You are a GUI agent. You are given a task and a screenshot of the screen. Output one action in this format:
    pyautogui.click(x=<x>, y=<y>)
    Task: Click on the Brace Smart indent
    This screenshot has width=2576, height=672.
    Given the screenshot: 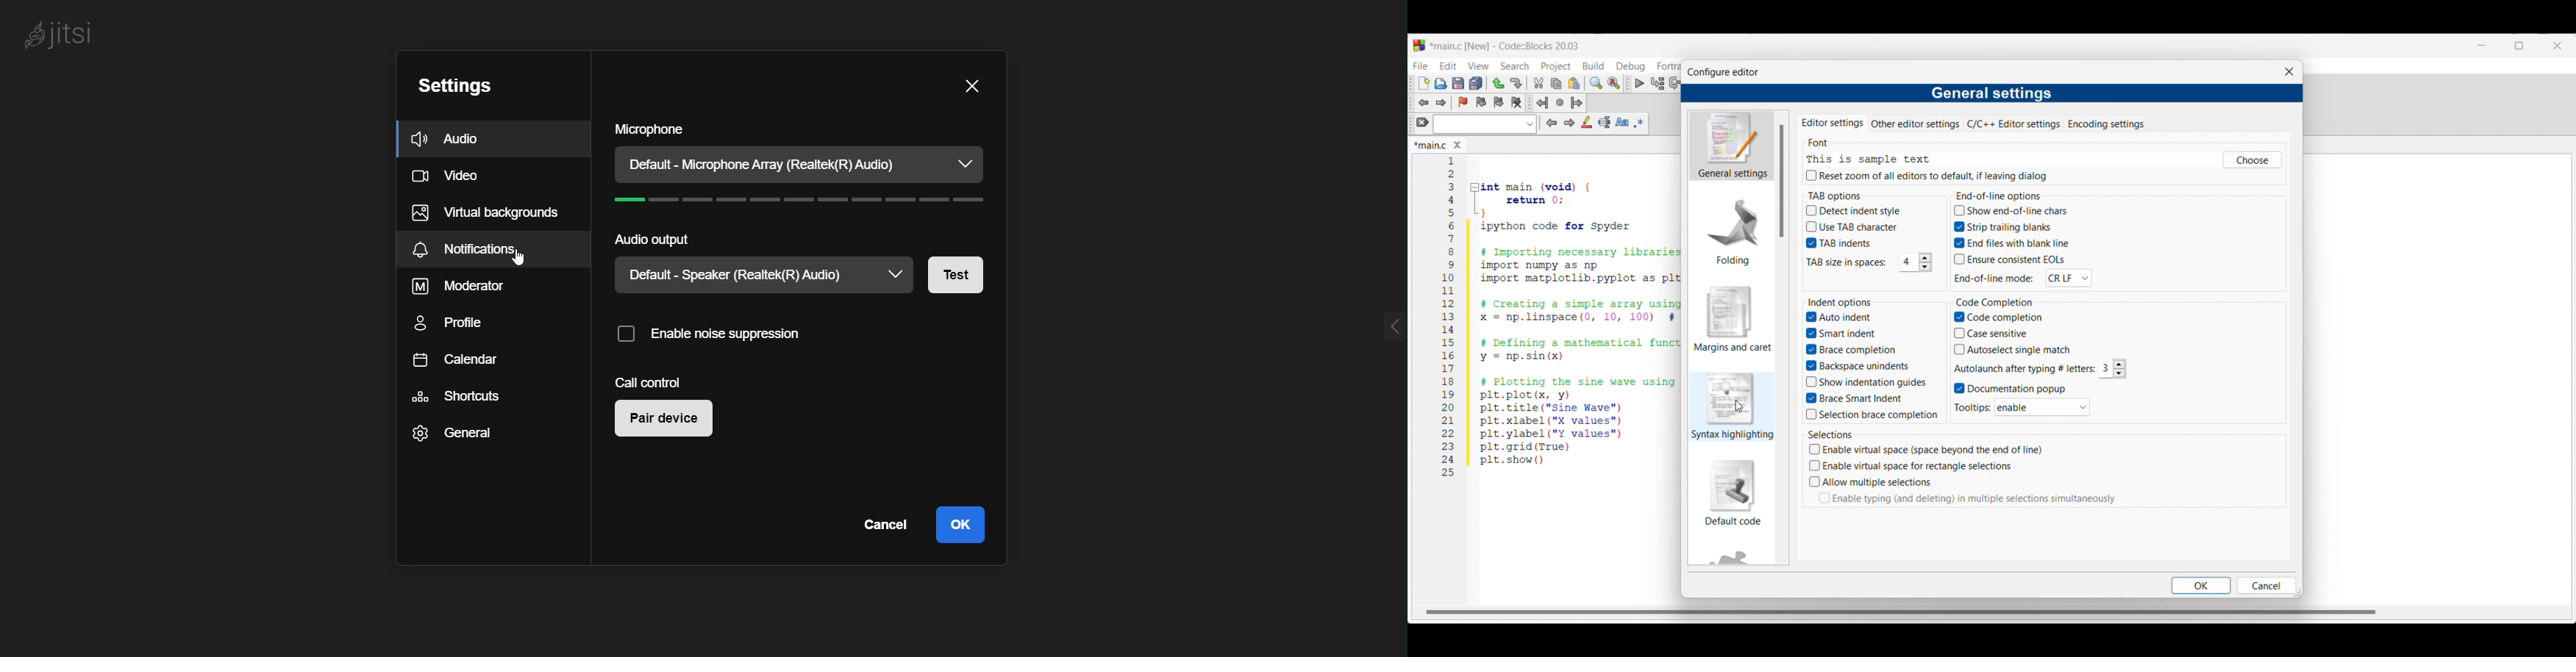 What is the action you would take?
    pyautogui.click(x=1862, y=397)
    